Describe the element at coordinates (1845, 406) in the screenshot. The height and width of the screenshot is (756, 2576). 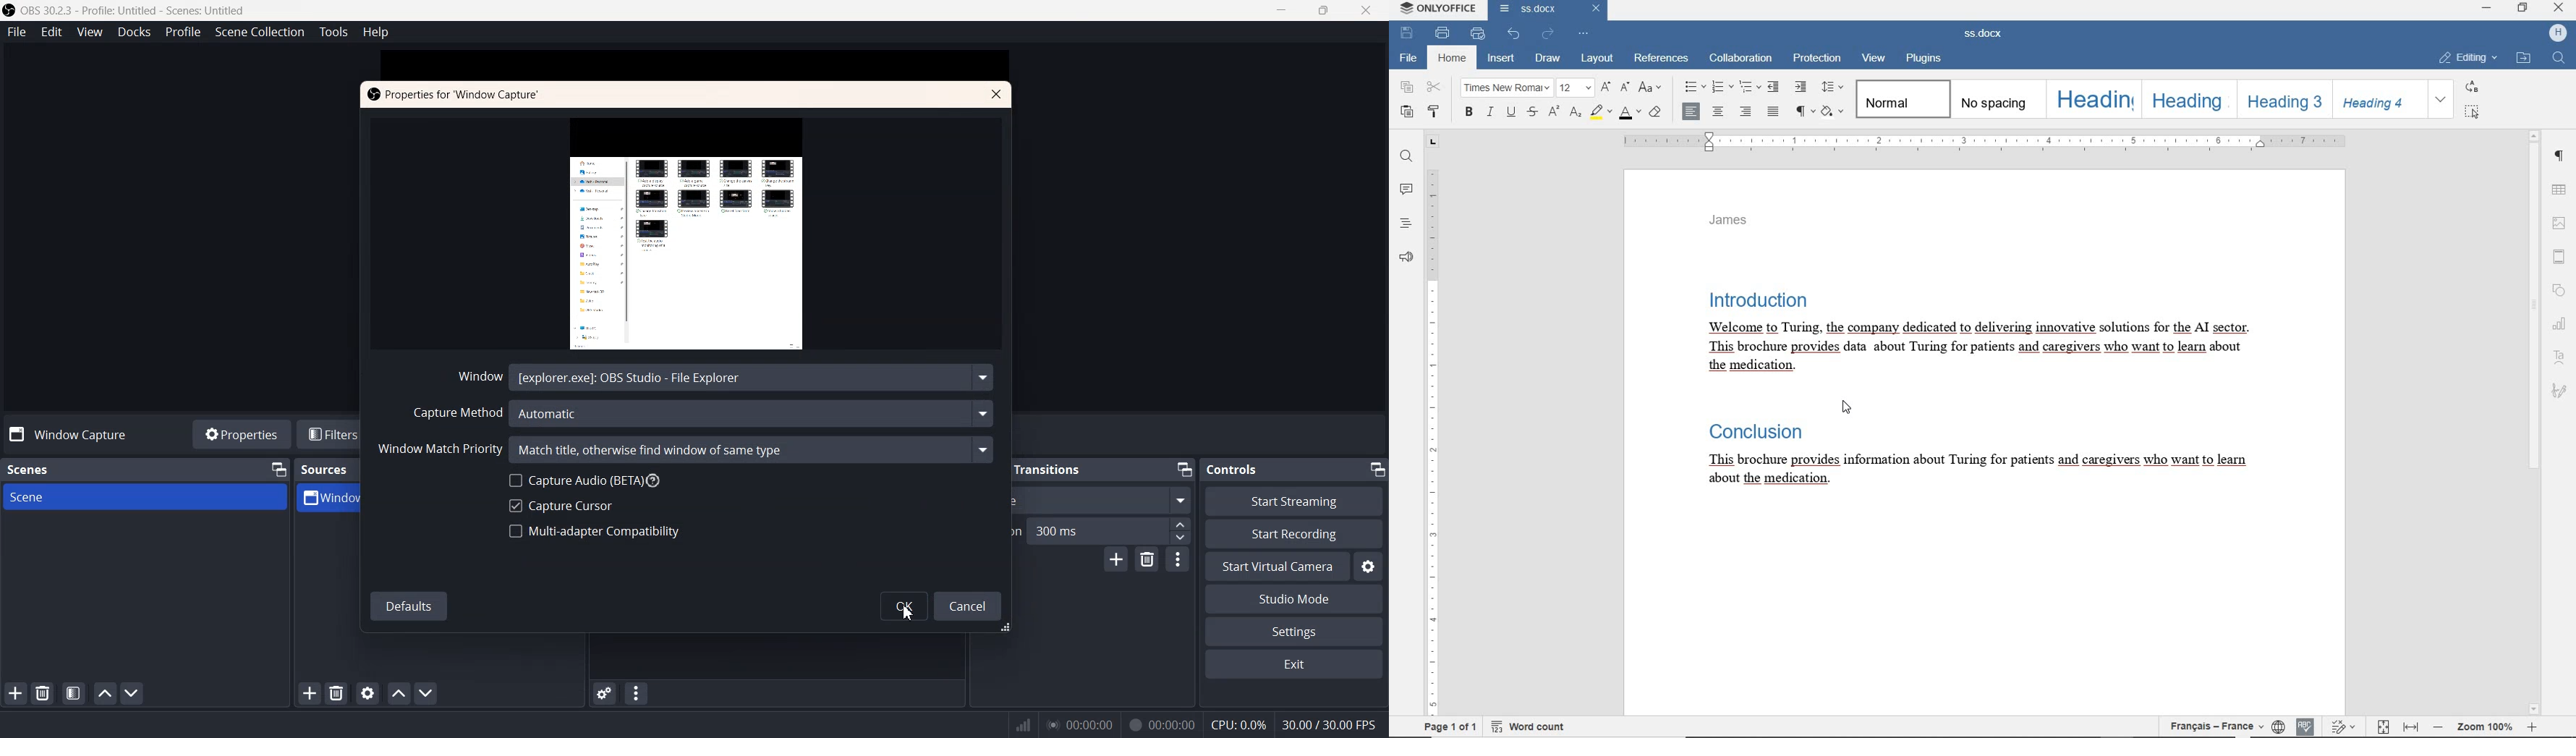
I see `cursor` at that location.